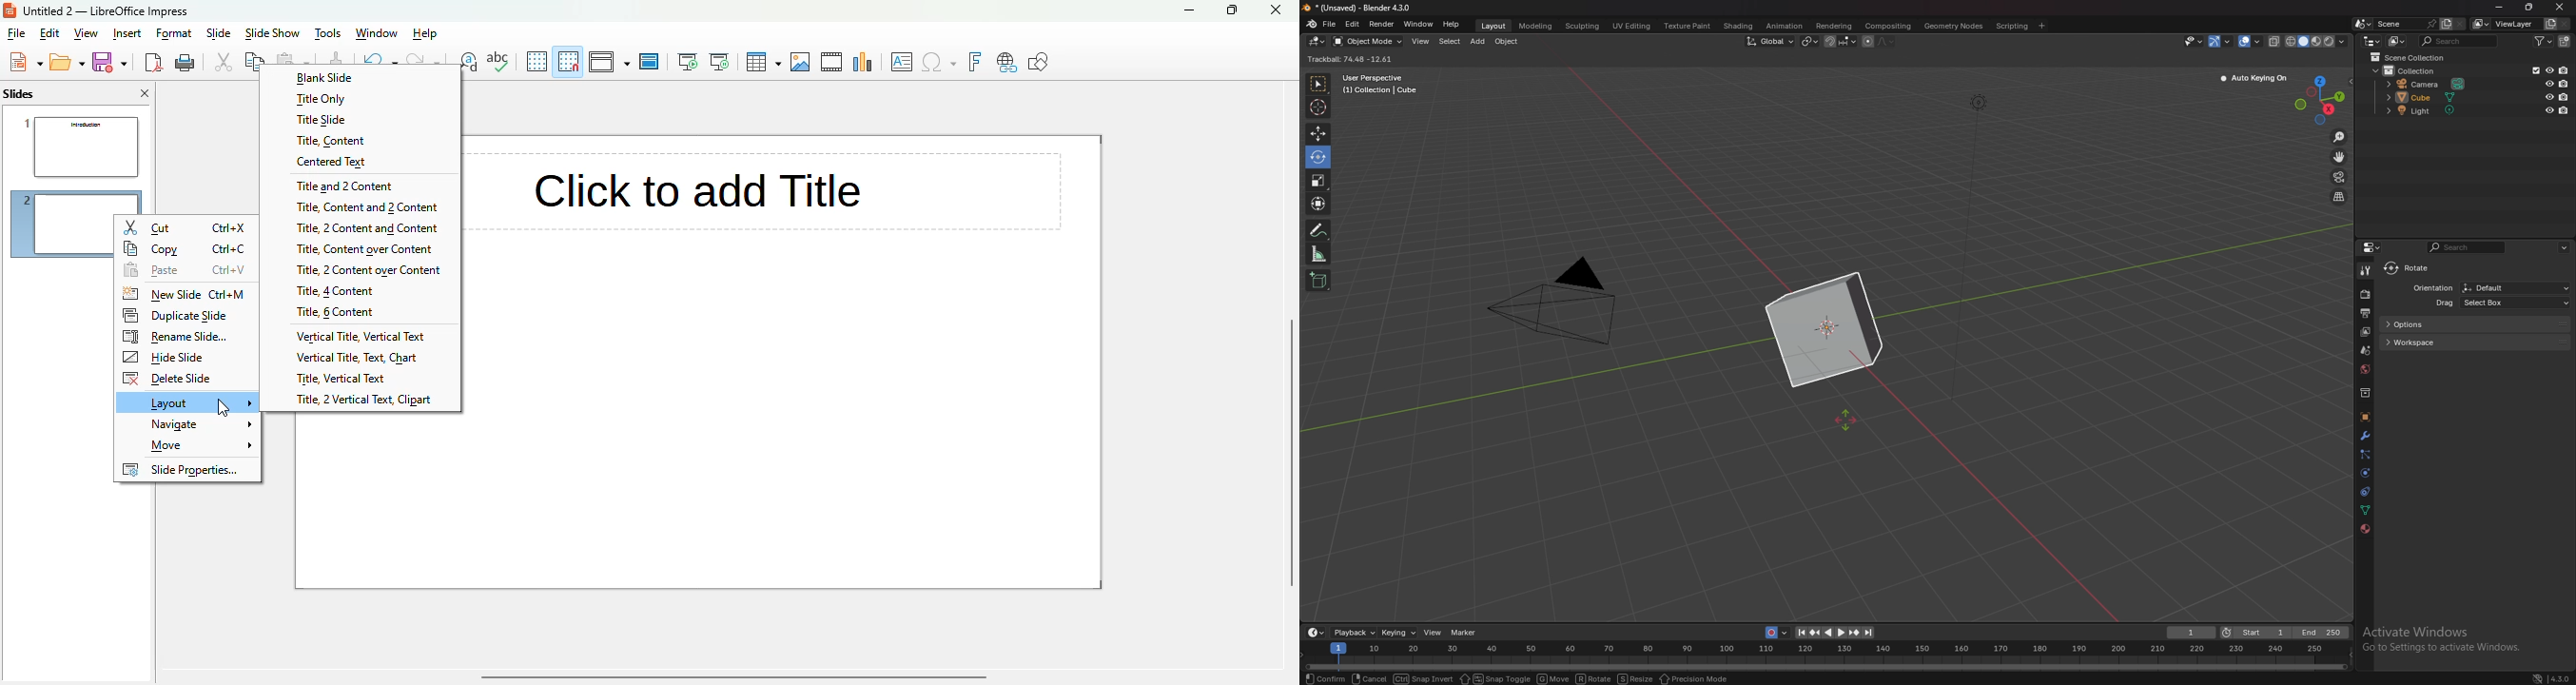  What do you see at coordinates (802, 62) in the screenshot?
I see `insert image` at bounding box center [802, 62].